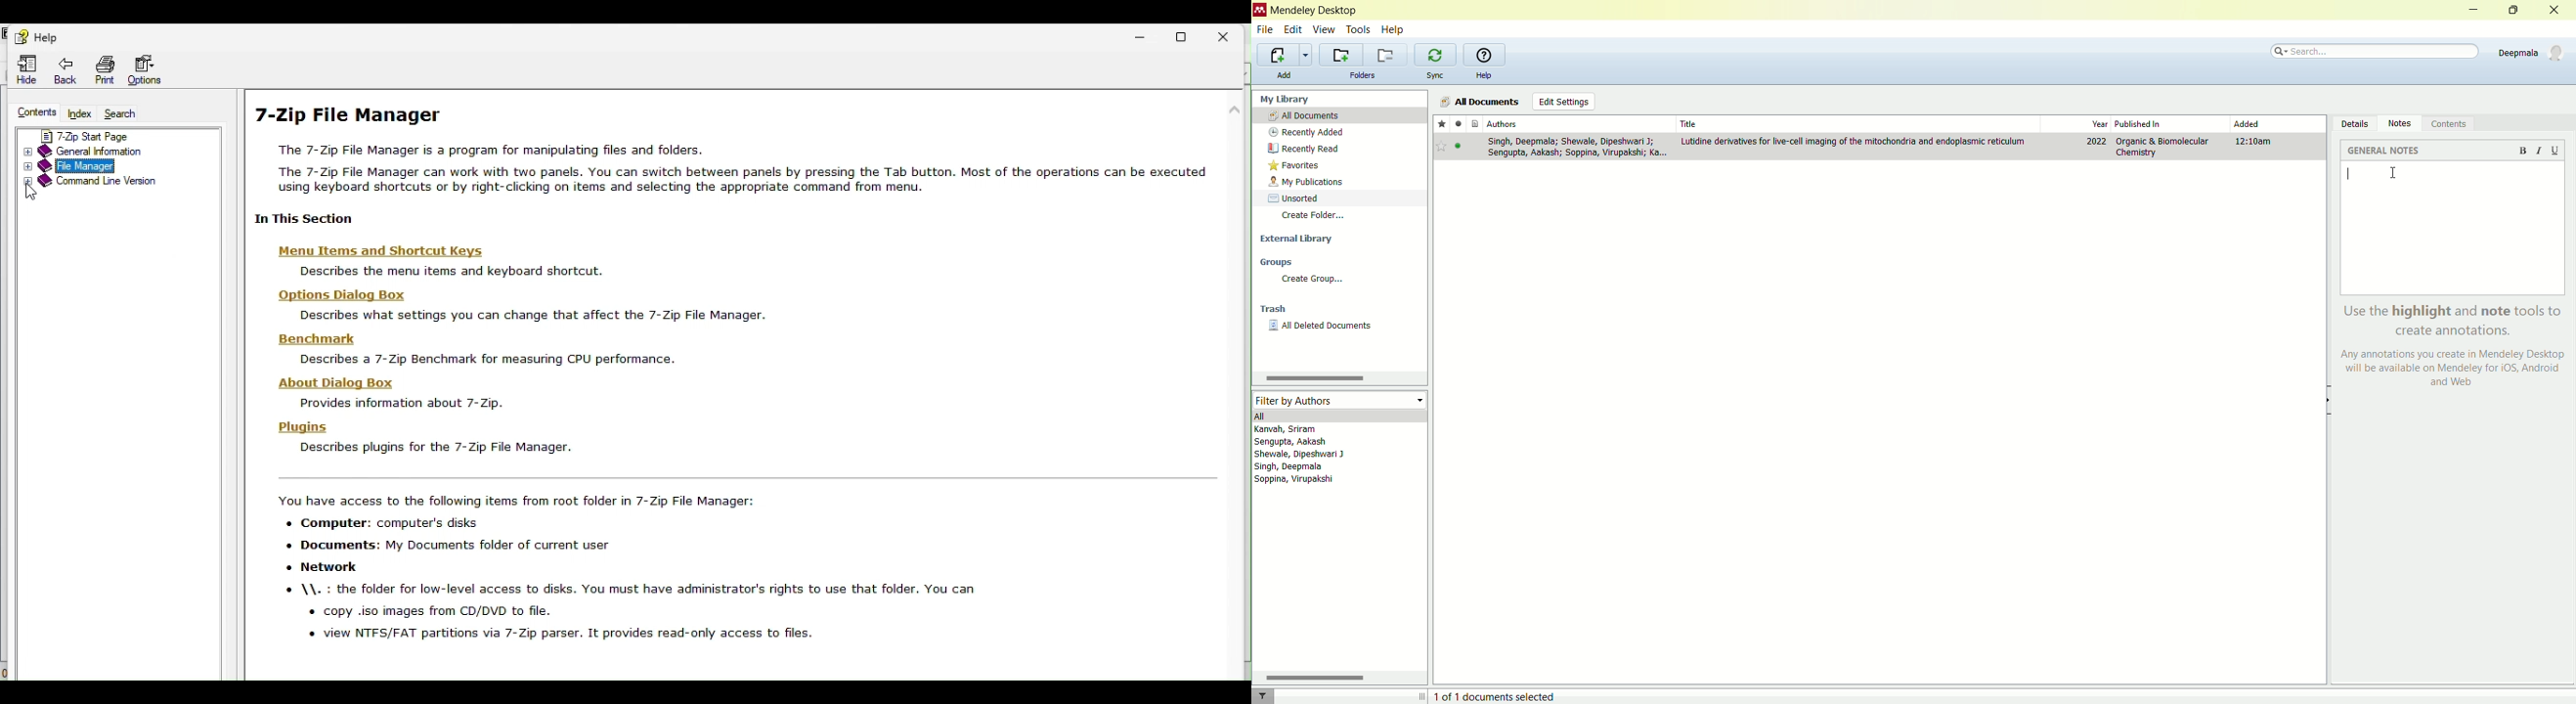 The image size is (2576, 728). Describe the element at coordinates (1460, 148) in the screenshot. I see `Active` at that location.